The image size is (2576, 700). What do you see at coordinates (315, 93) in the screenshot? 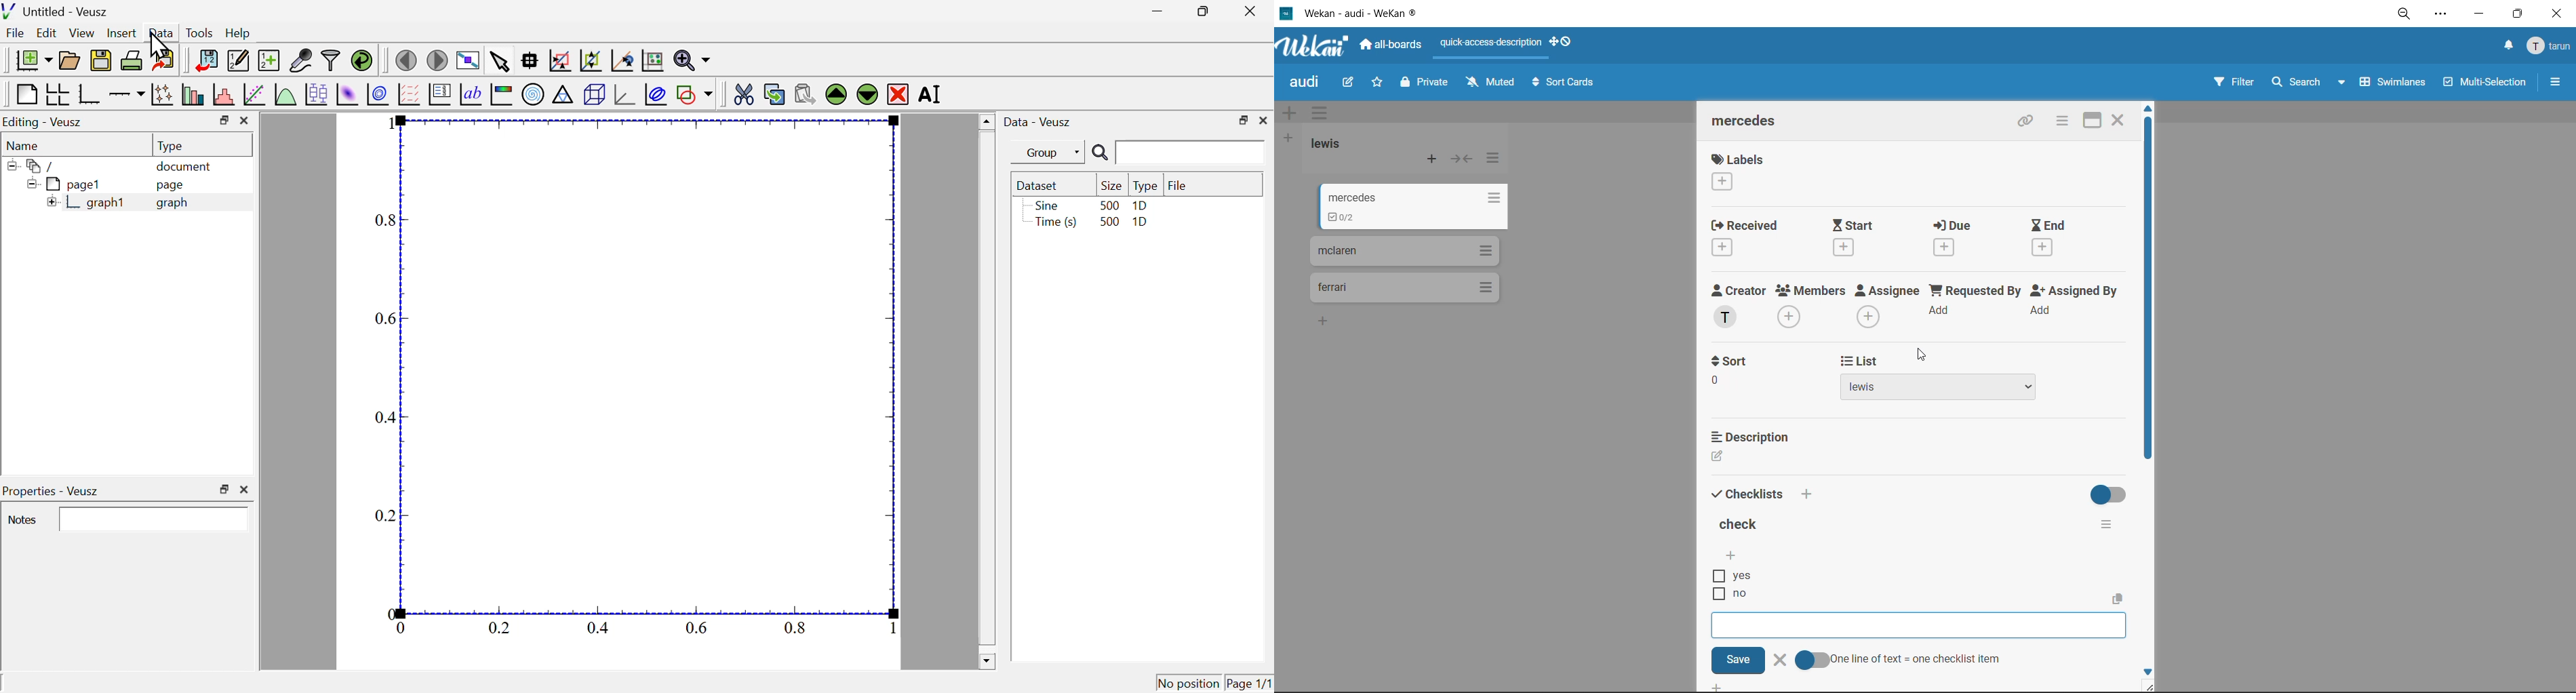
I see `plot box plots` at bounding box center [315, 93].